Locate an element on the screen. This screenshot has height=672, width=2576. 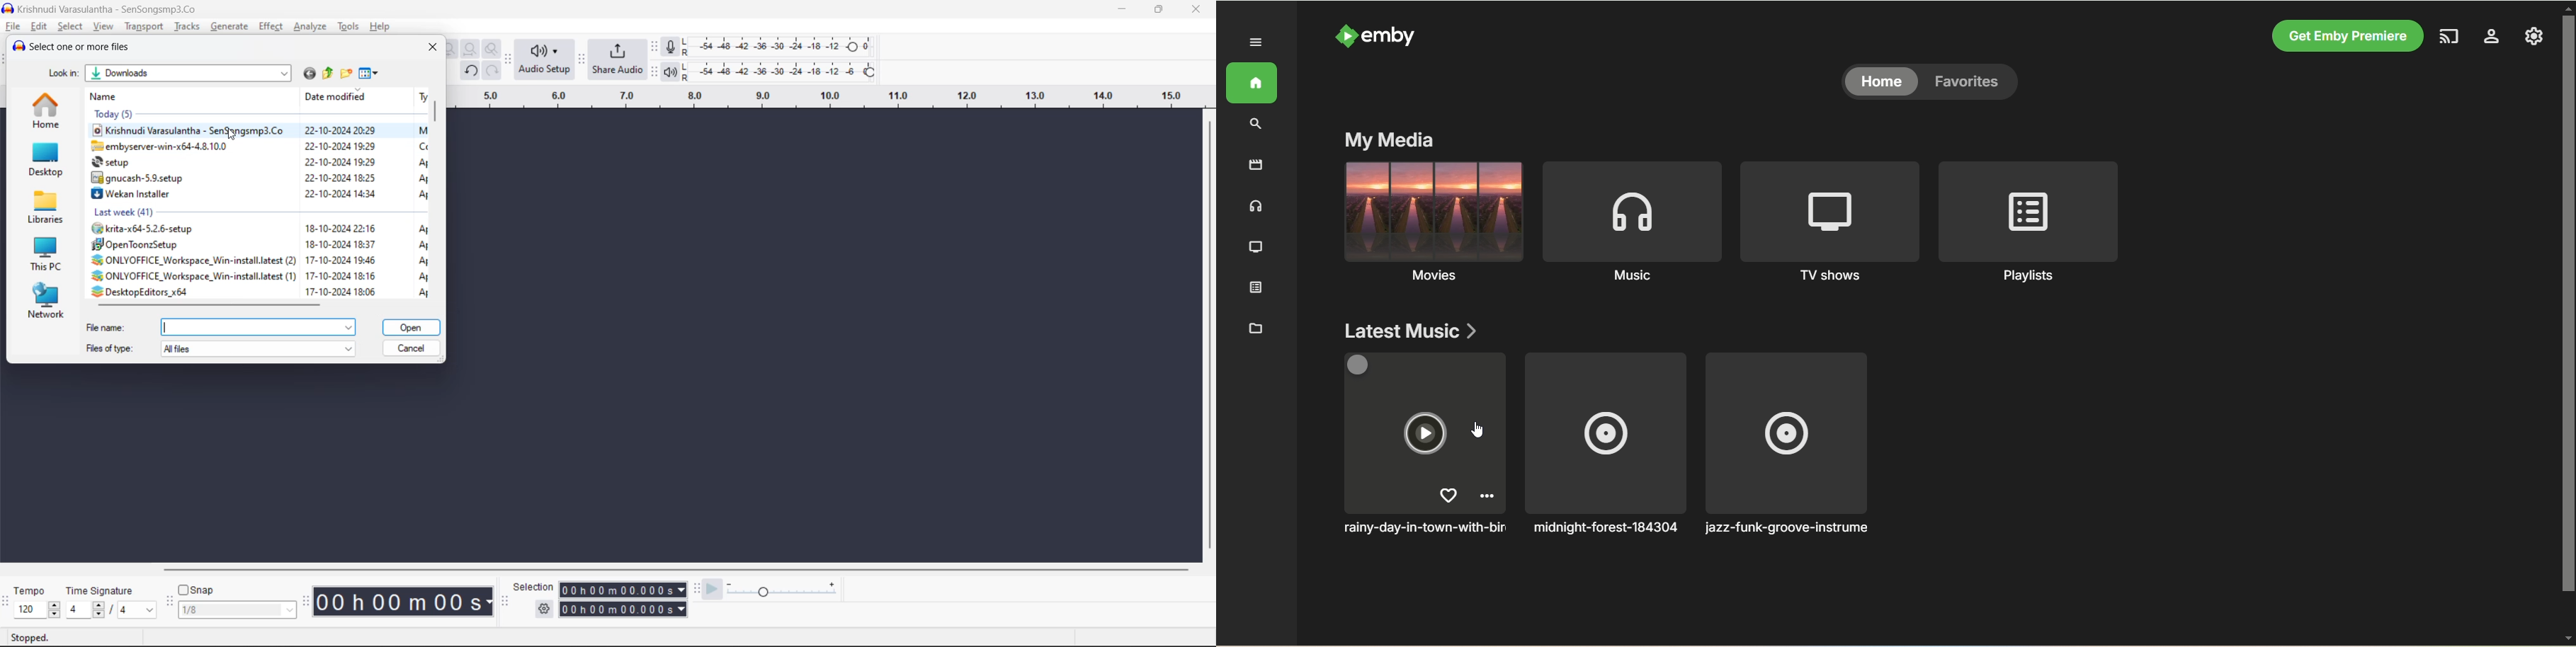
recording level is located at coordinates (786, 46).